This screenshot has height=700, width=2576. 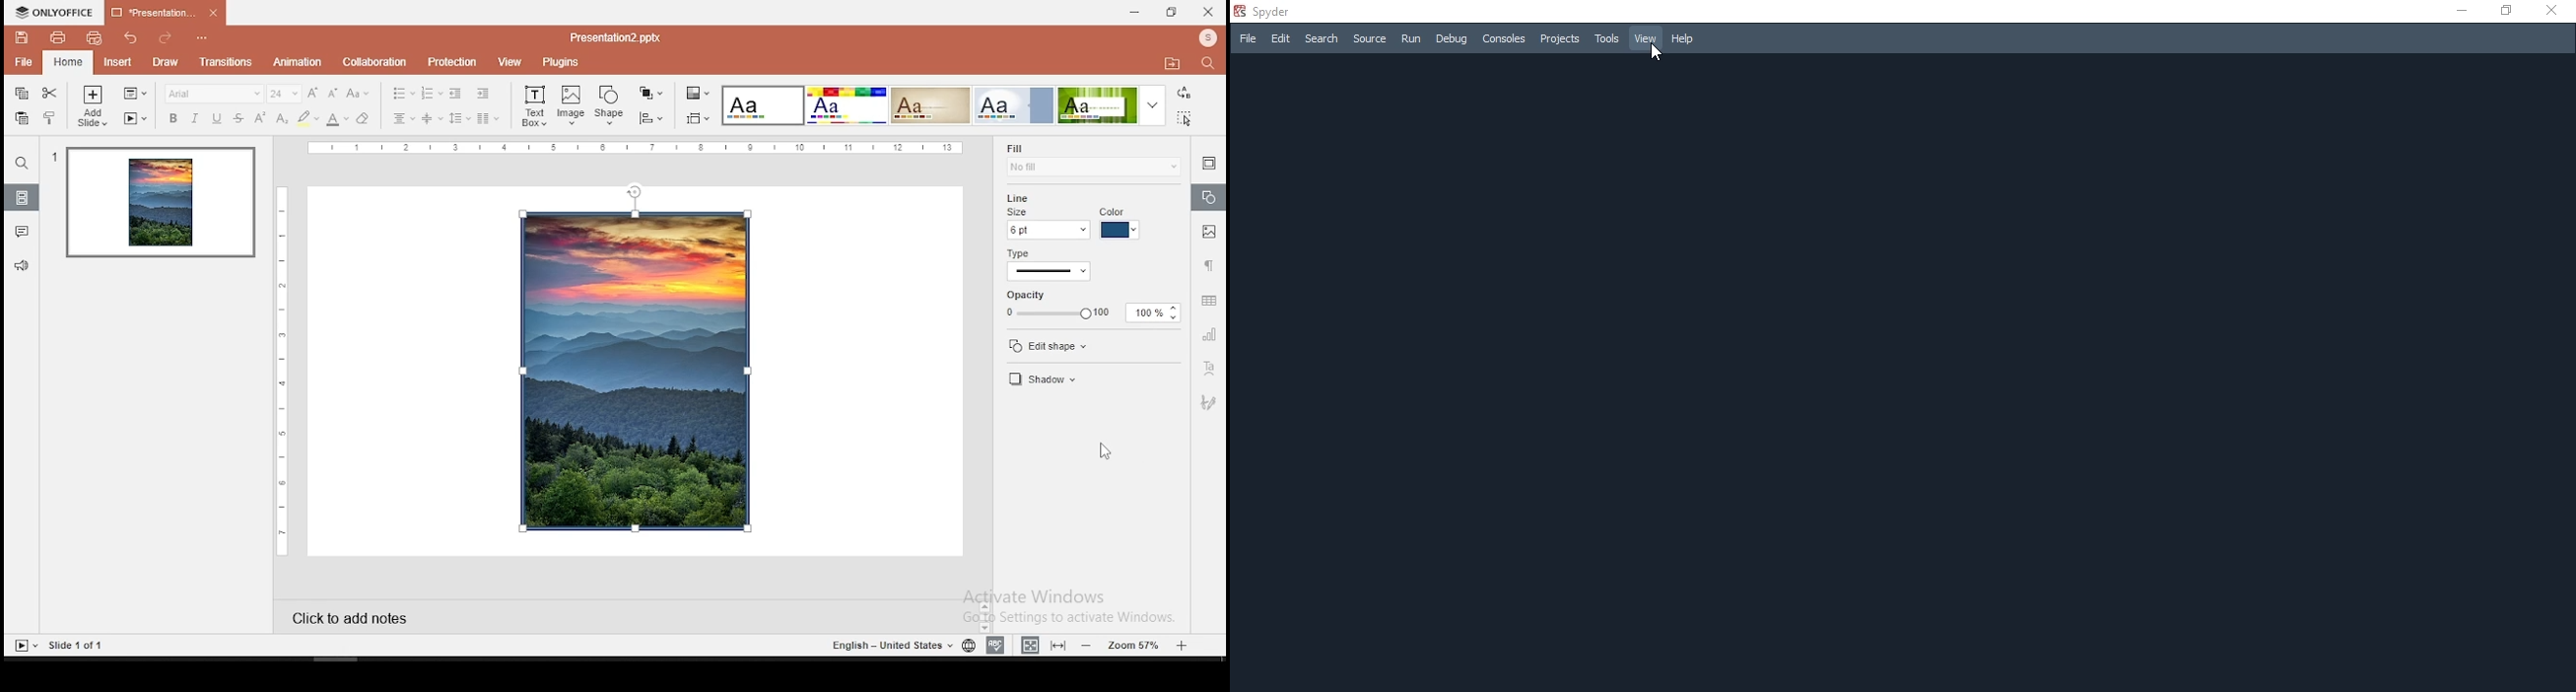 What do you see at coordinates (1606, 39) in the screenshot?
I see `Tools` at bounding box center [1606, 39].